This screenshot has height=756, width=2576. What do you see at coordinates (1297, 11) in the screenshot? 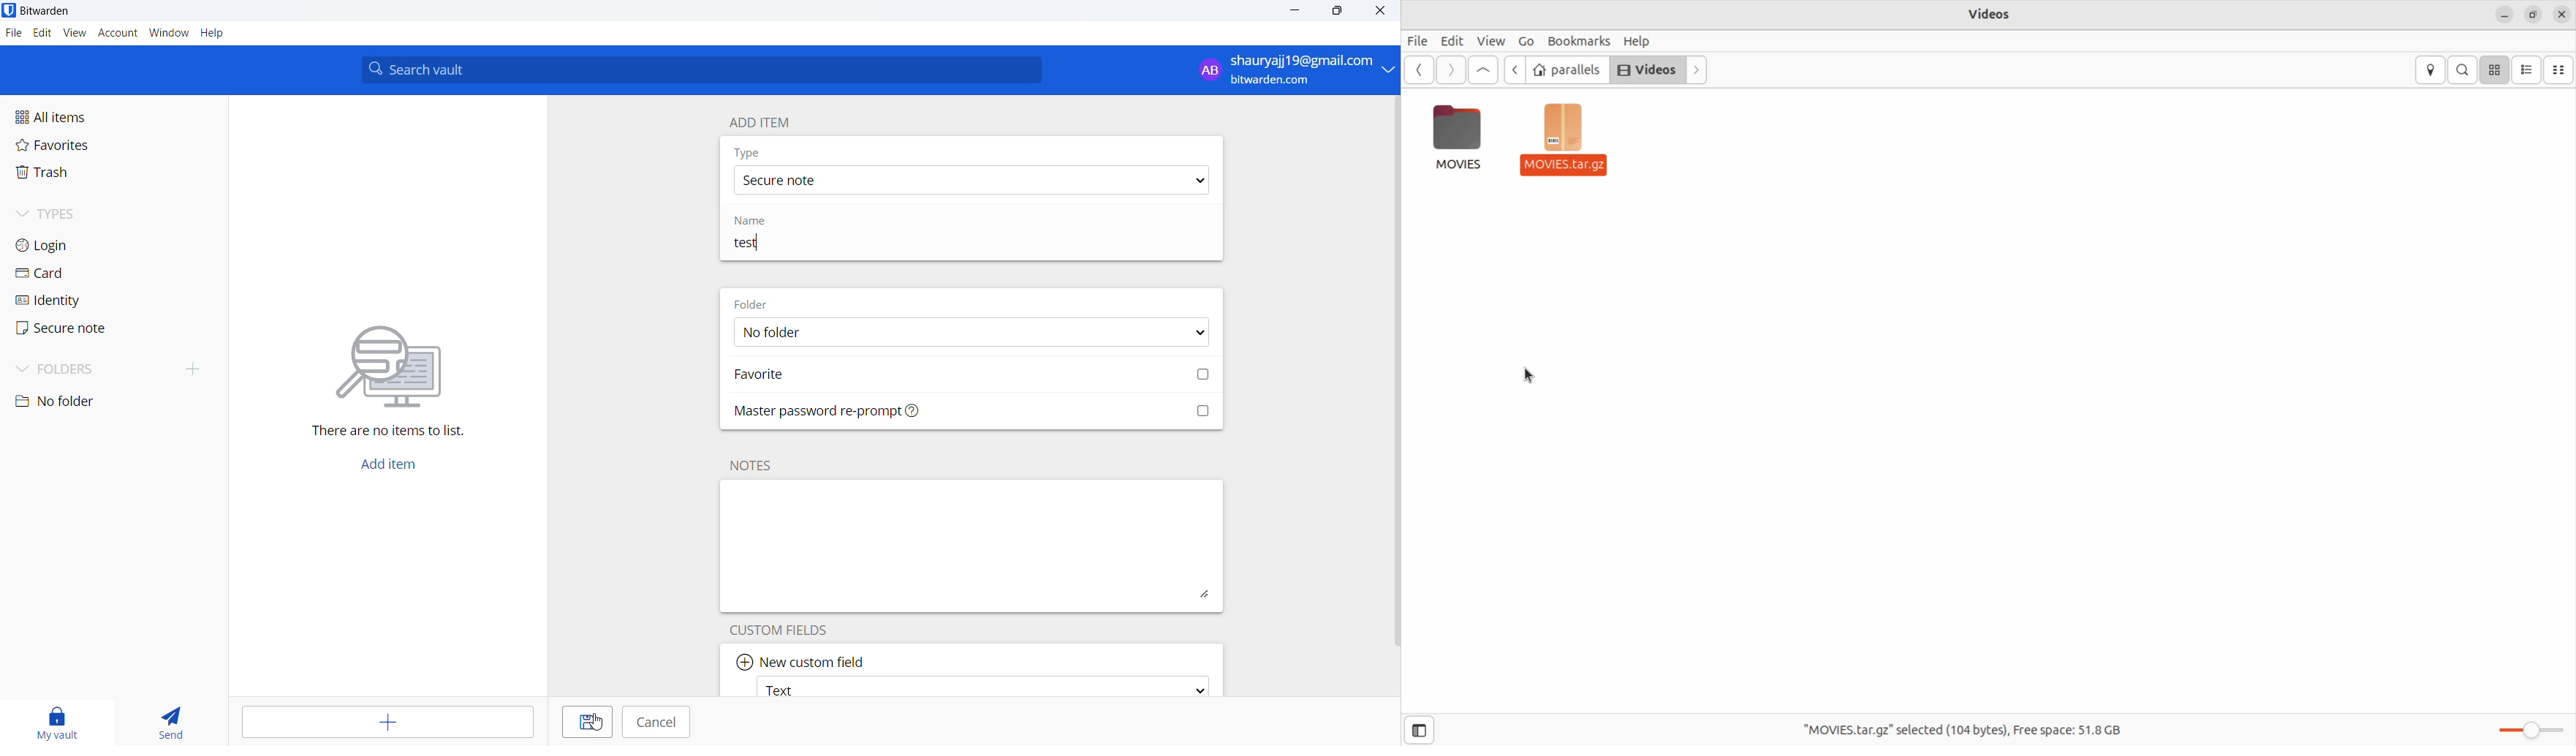
I see `minimize` at bounding box center [1297, 11].